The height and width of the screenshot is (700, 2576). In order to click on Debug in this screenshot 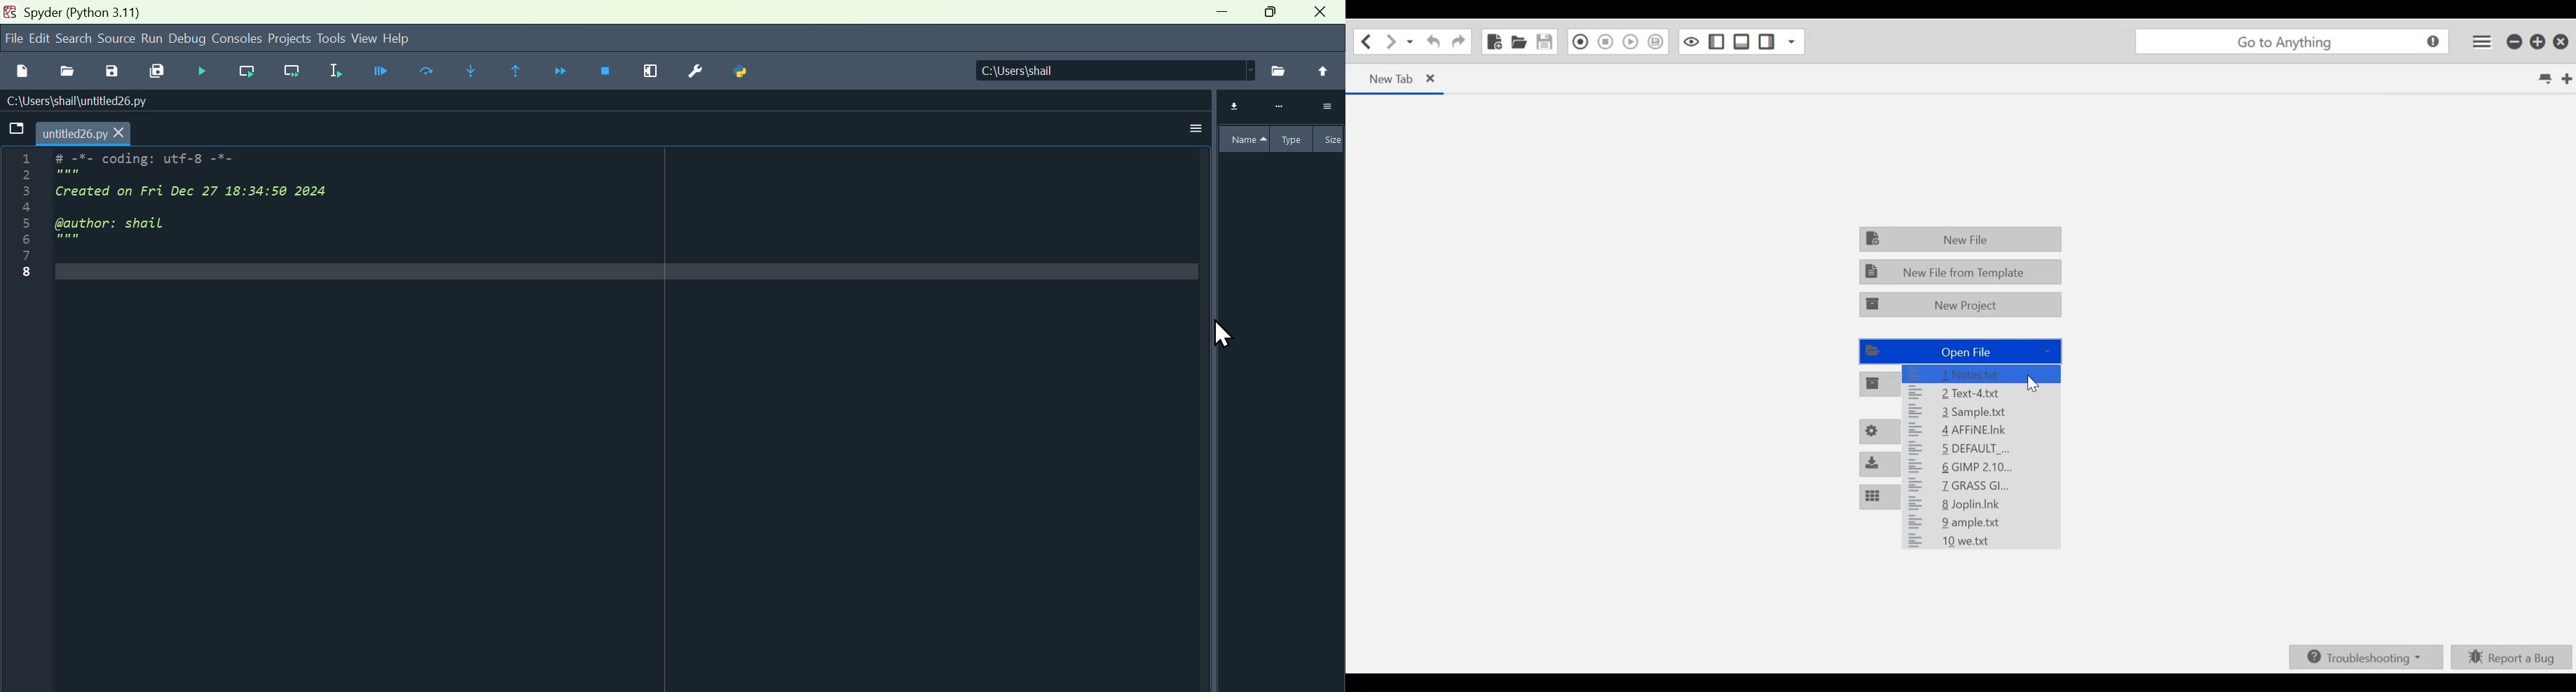, I will do `click(189, 39)`.